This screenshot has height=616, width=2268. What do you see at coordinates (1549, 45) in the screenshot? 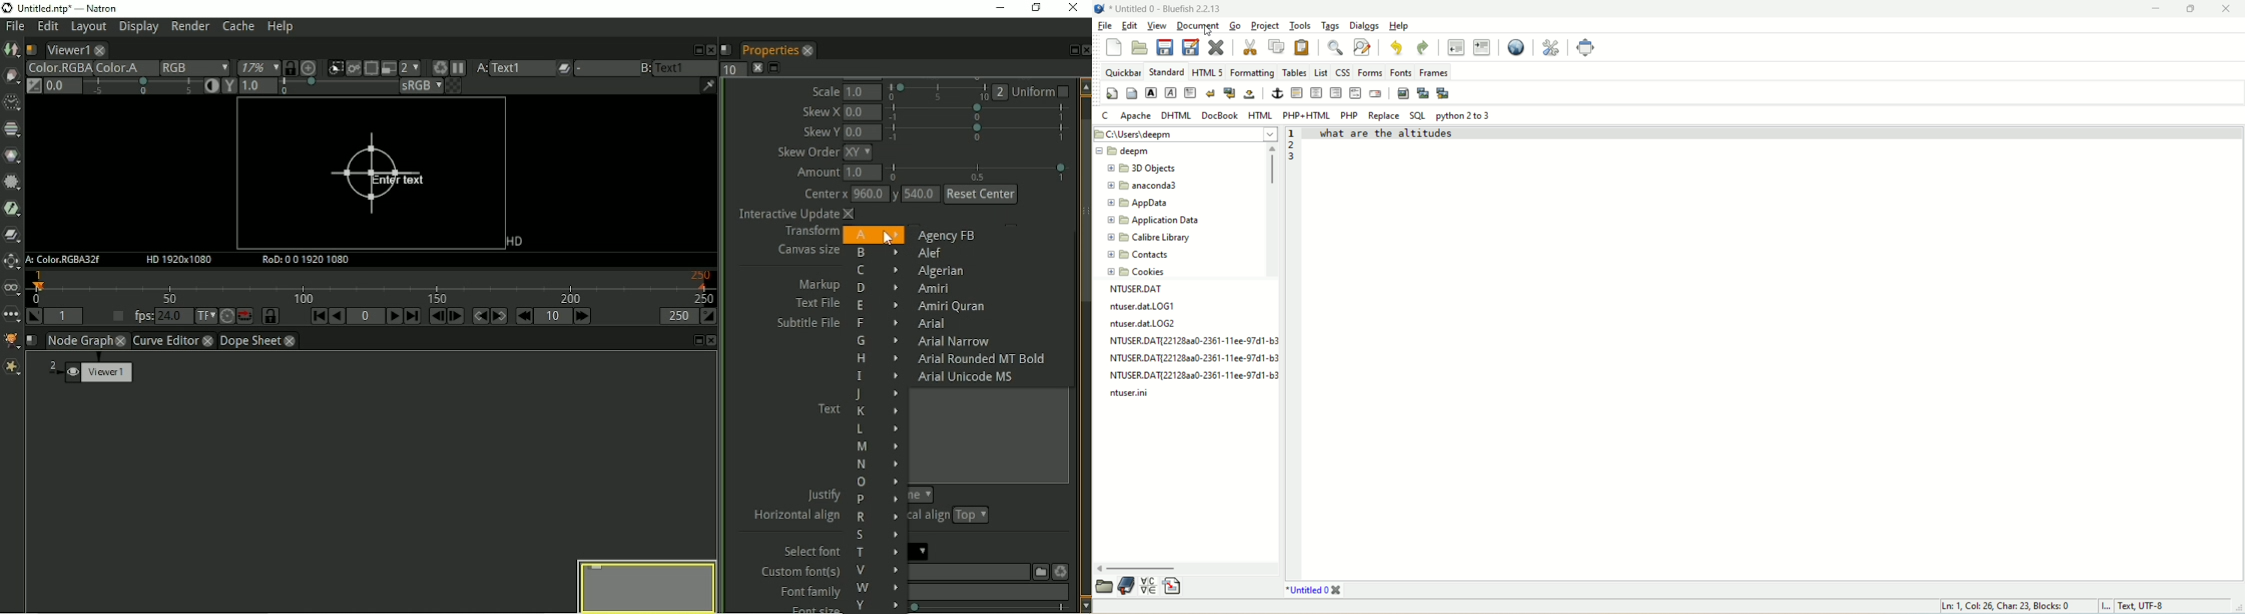
I see `edit preferences` at bounding box center [1549, 45].